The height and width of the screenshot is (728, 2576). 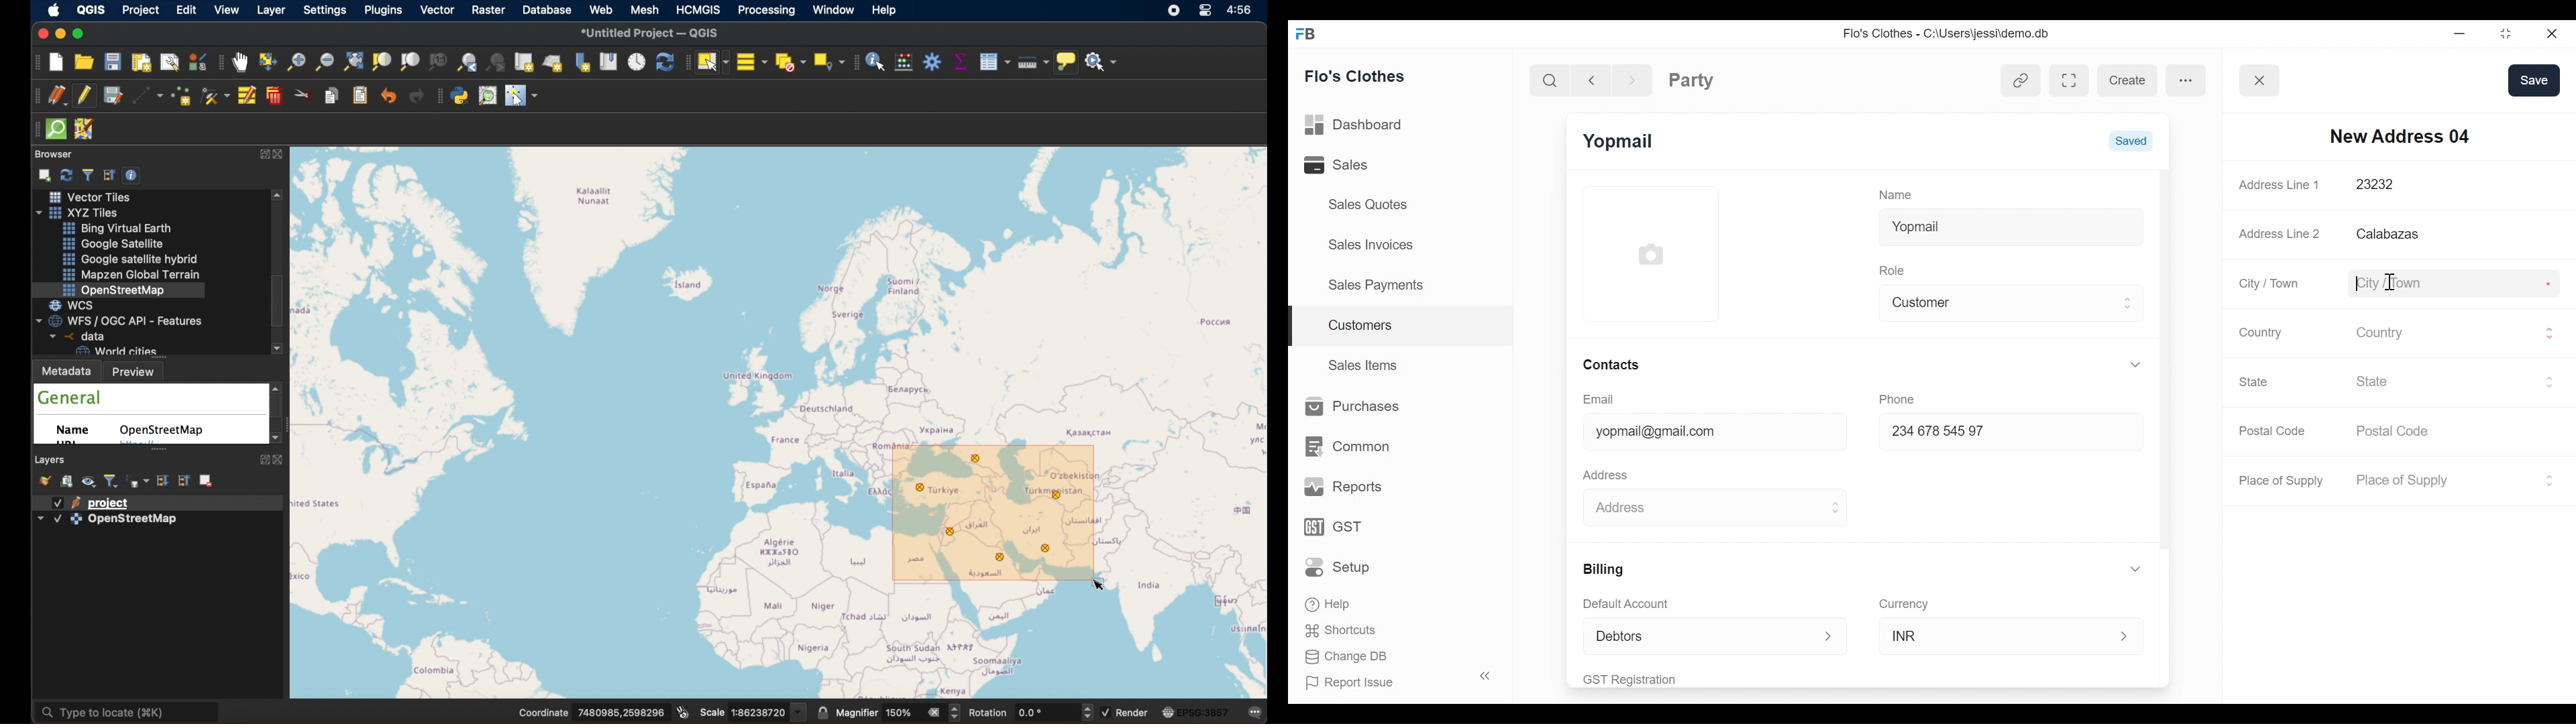 What do you see at coordinates (2445, 381) in the screenshot?
I see `State` at bounding box center [2445, 381].